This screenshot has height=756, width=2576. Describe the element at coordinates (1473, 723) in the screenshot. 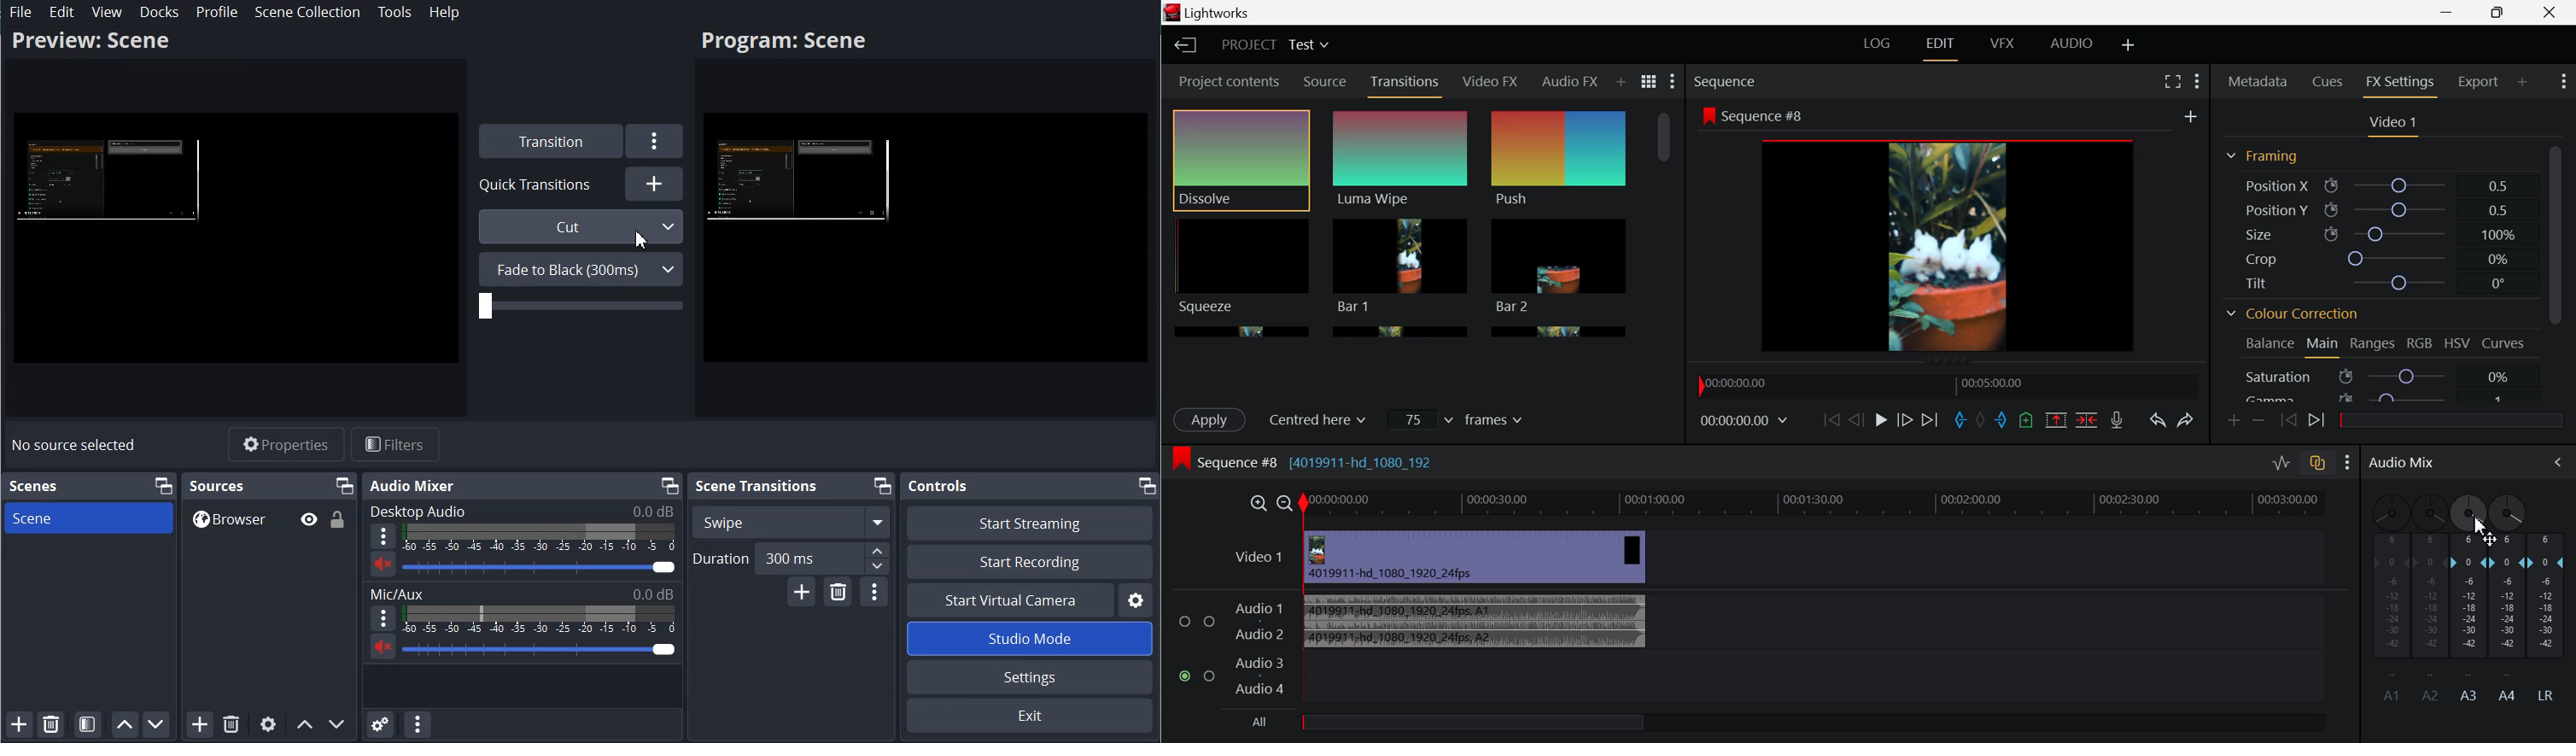

I see `All` at that location.